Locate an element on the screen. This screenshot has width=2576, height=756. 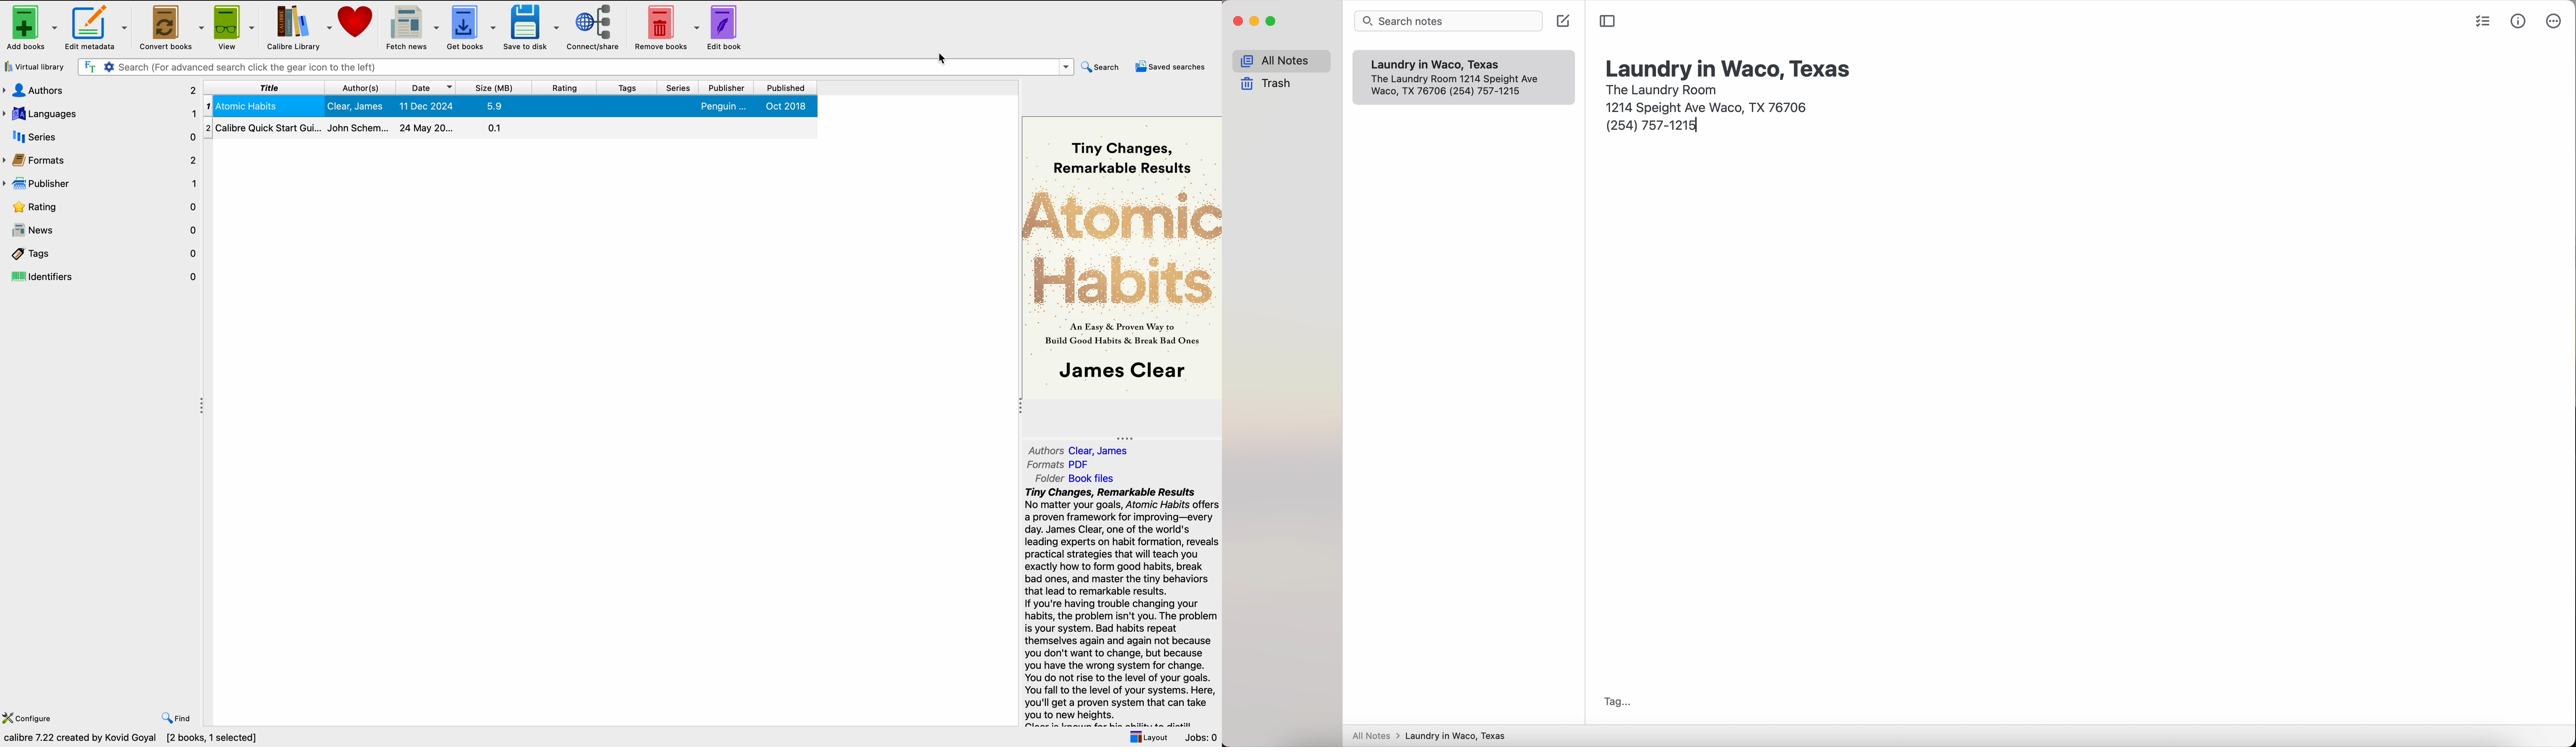
the laundry room is located at coordinates (1663, 88).